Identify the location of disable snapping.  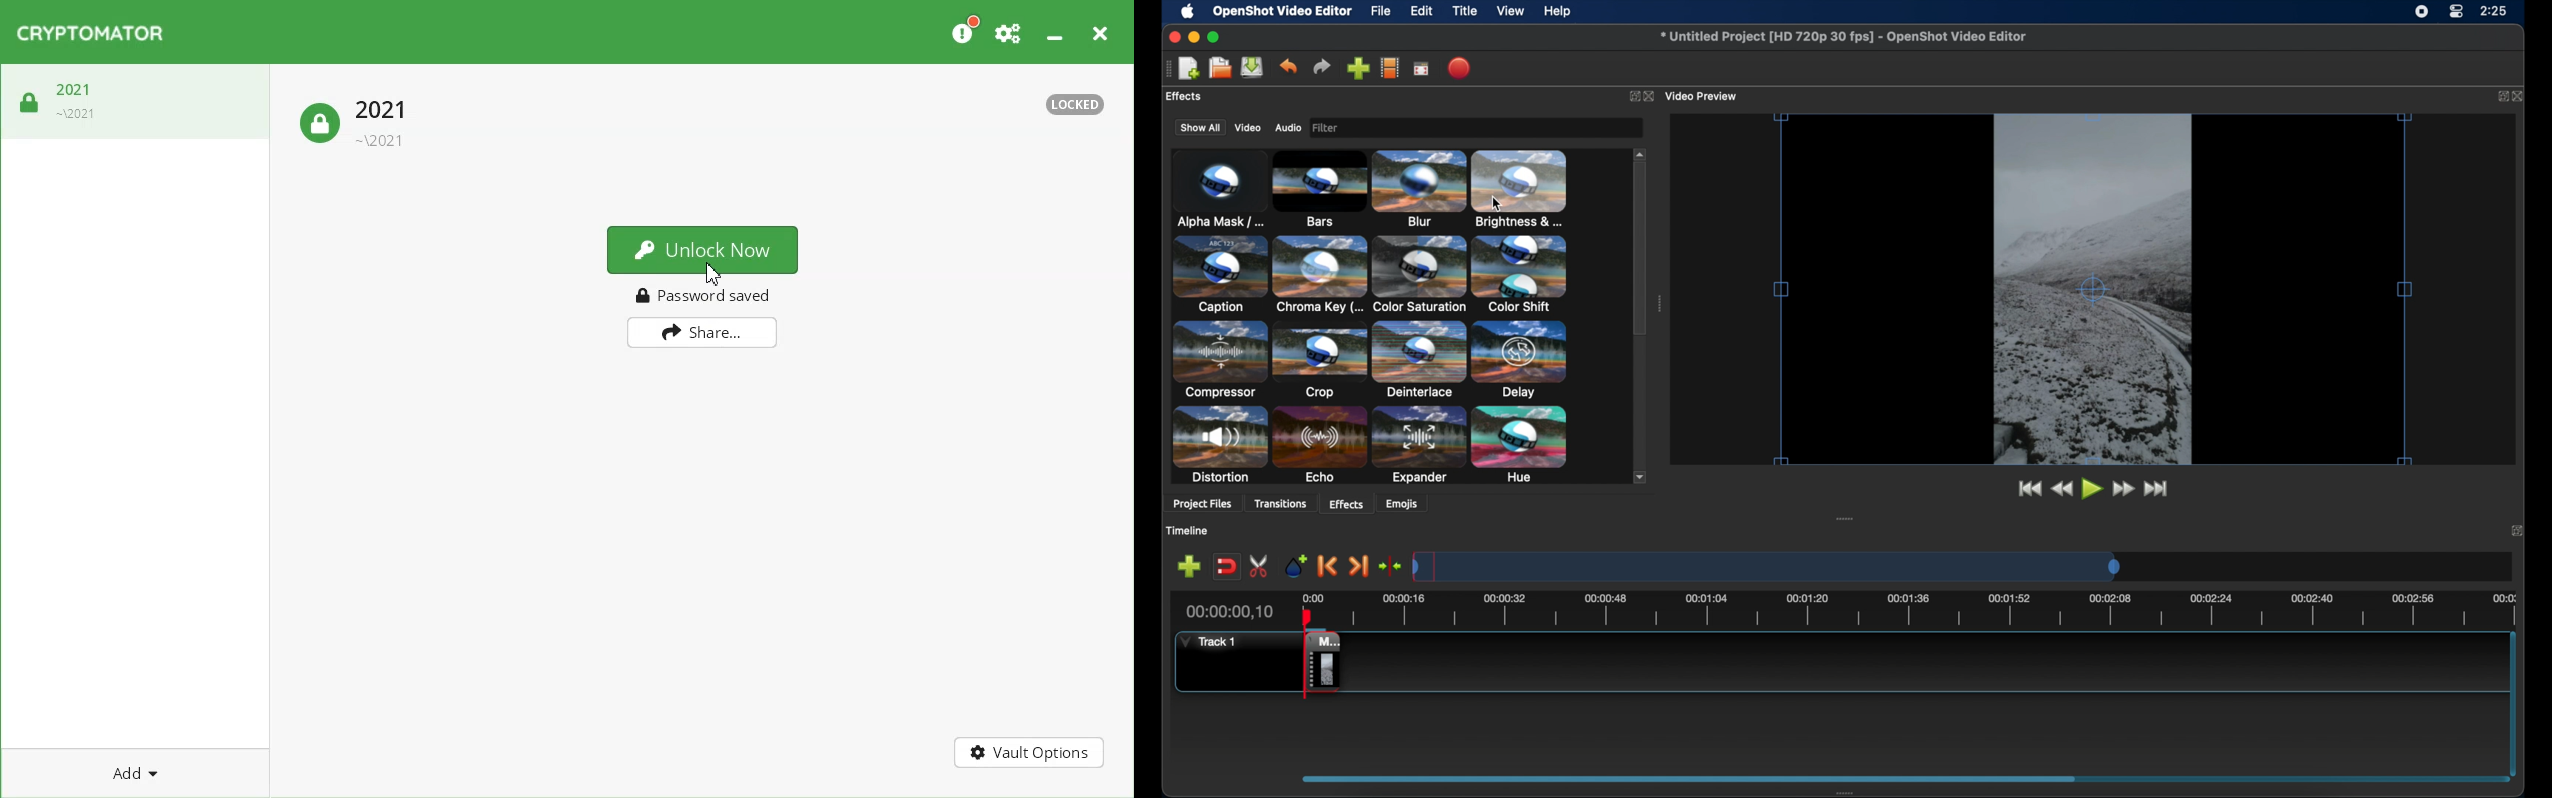
(1227, 567).